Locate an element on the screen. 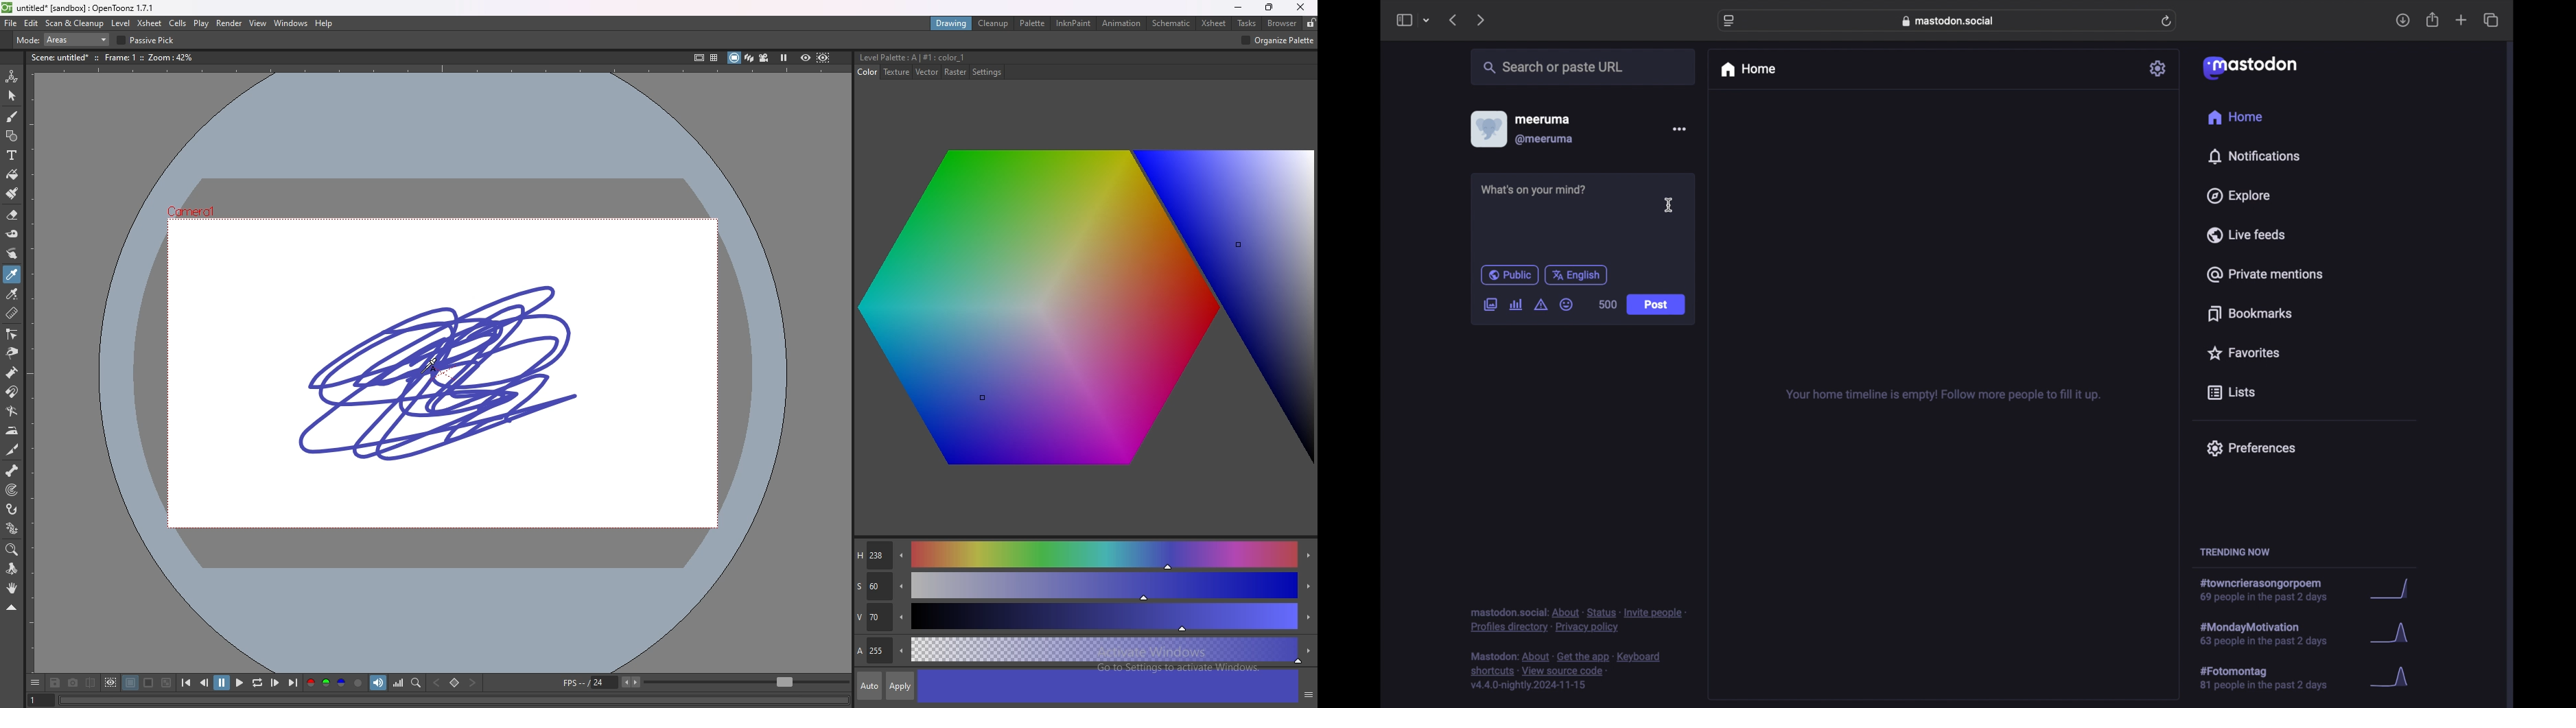 The height and width of the screenshot is (728, 2576). more options is located at coordinates (1679, 129).